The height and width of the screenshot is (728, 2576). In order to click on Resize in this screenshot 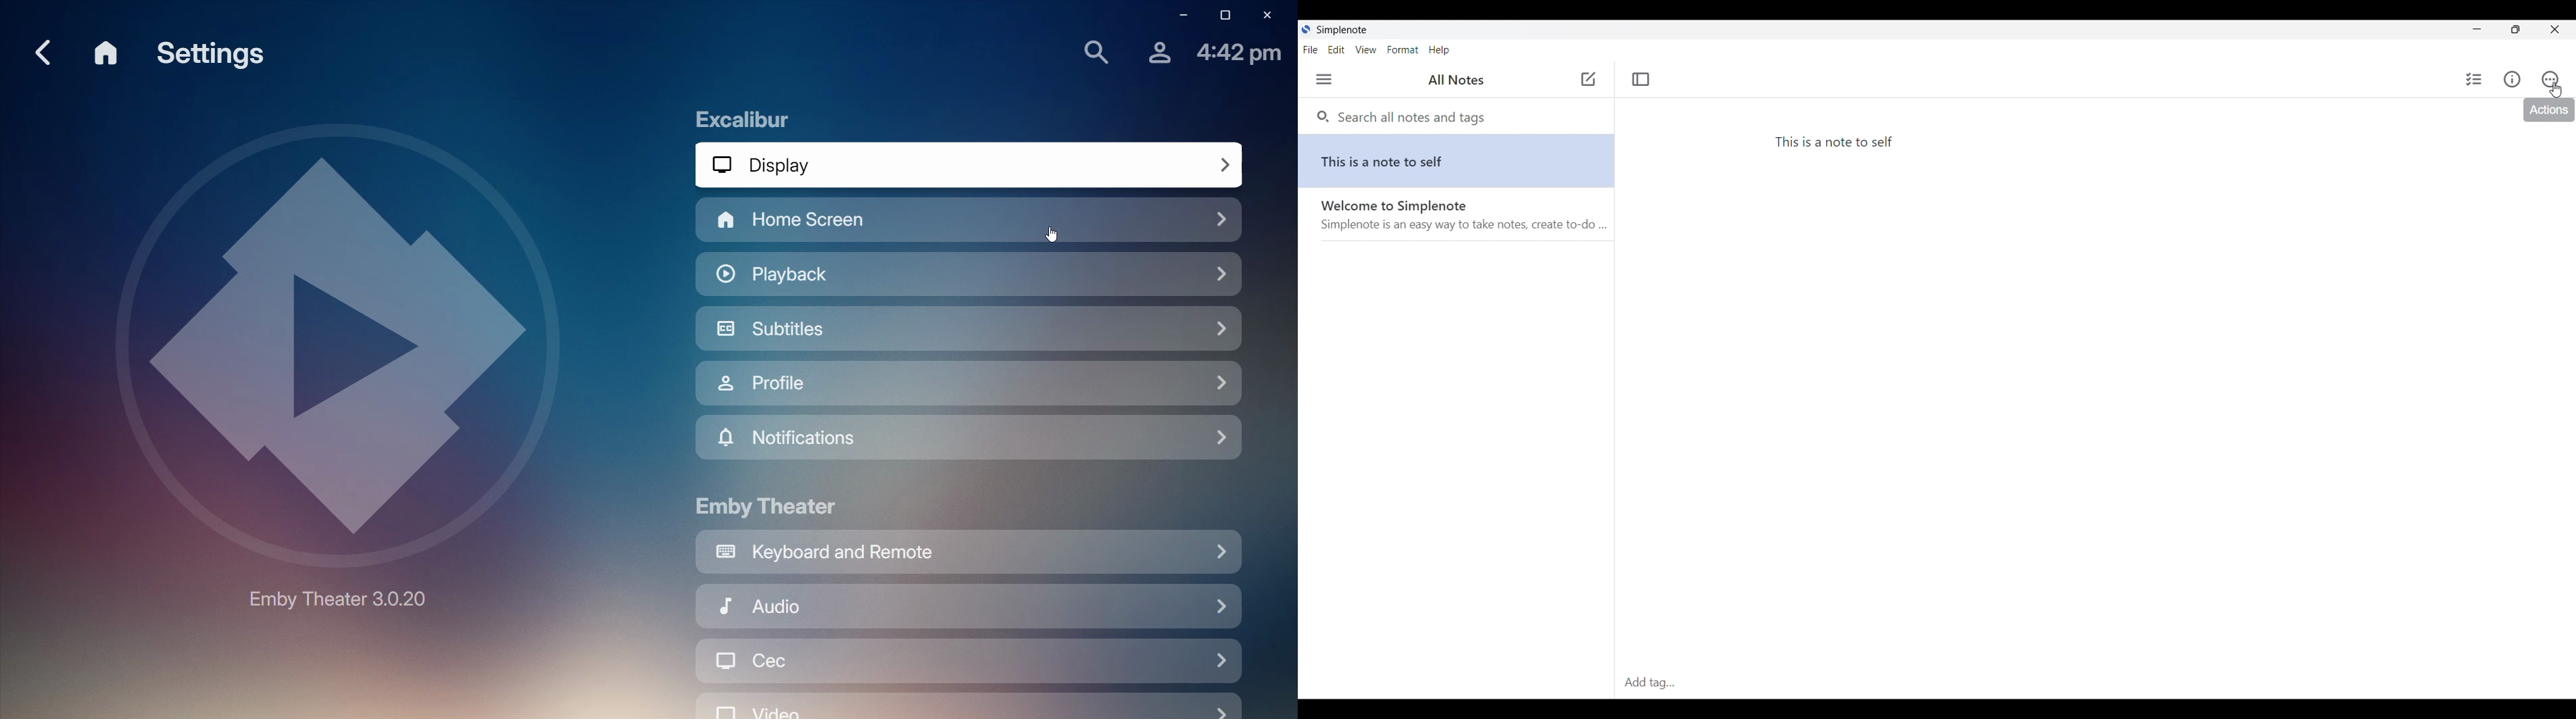, I will do `click(2516, 29)`.